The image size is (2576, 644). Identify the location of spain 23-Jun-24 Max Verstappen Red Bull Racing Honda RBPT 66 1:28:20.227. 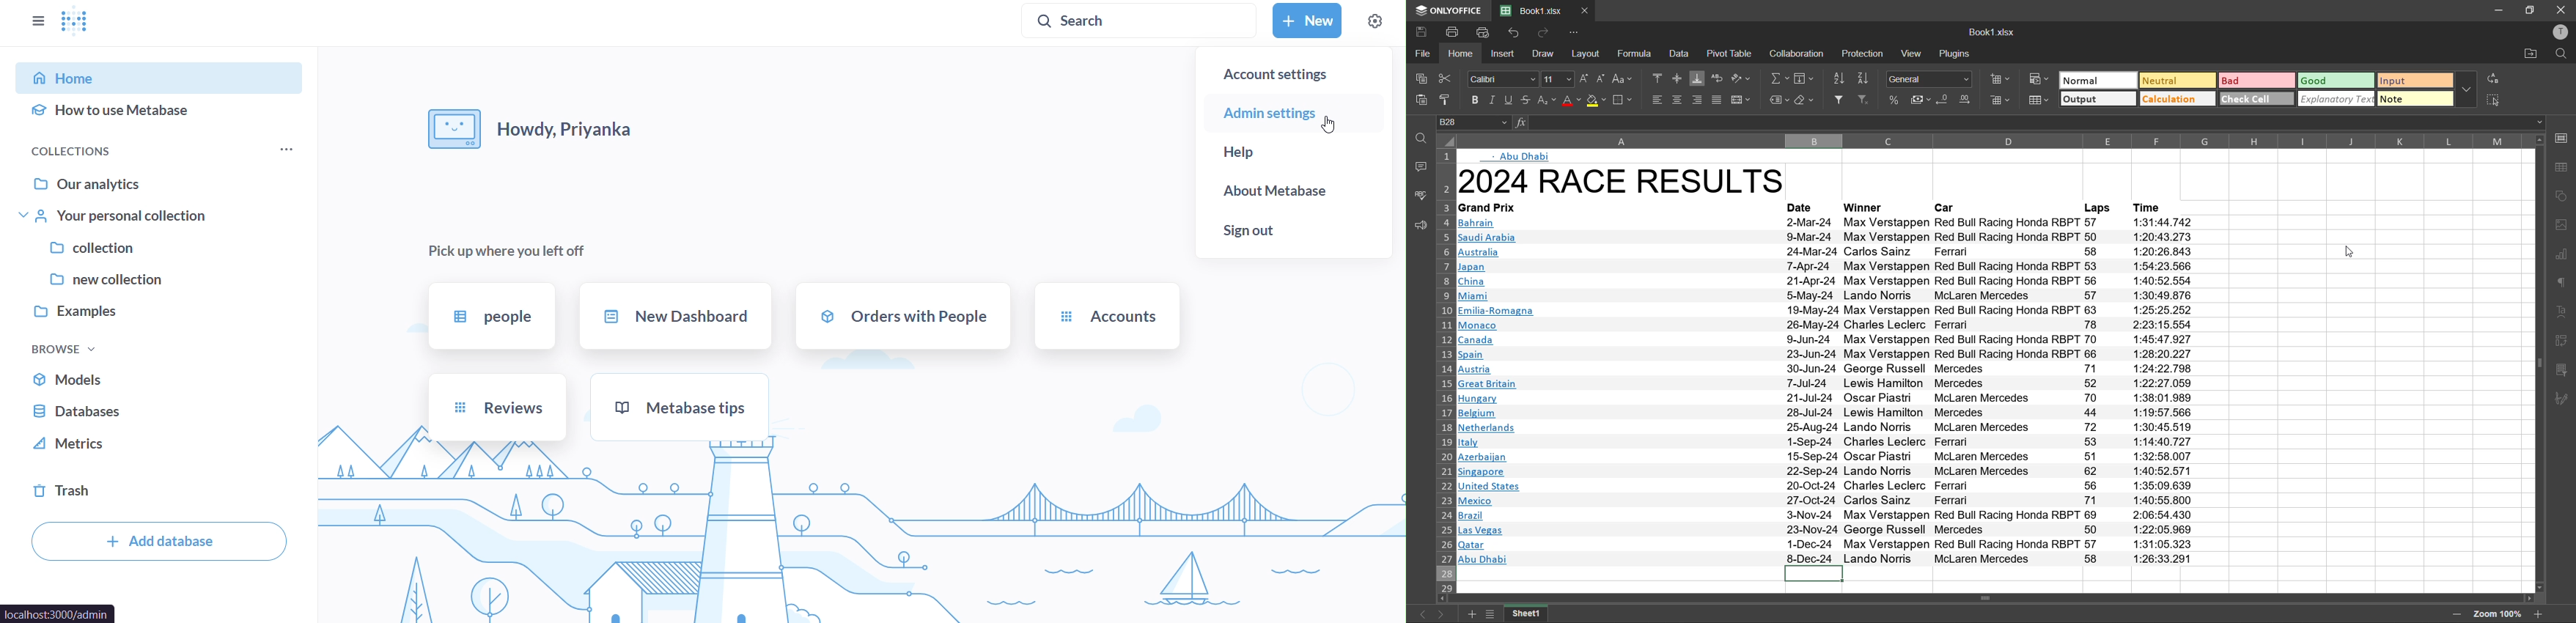
(1826, 354).